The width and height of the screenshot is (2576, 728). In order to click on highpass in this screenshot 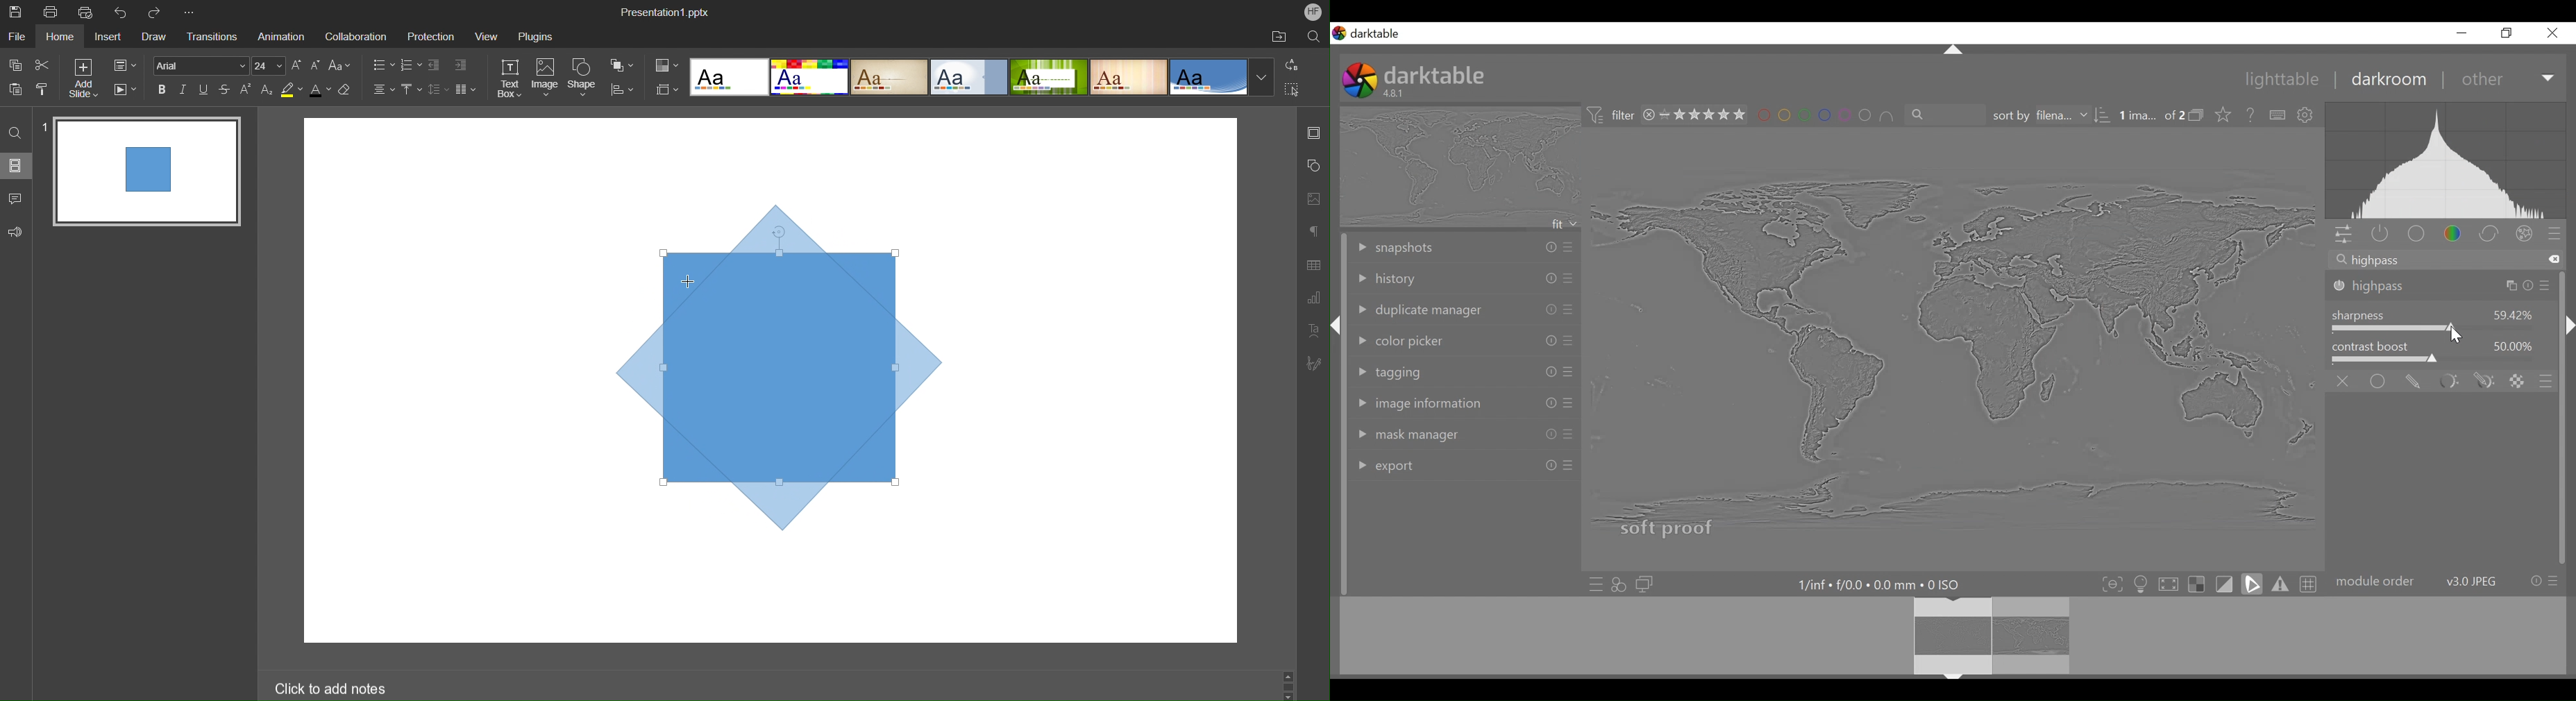, I will do `click(2376, 262)`.